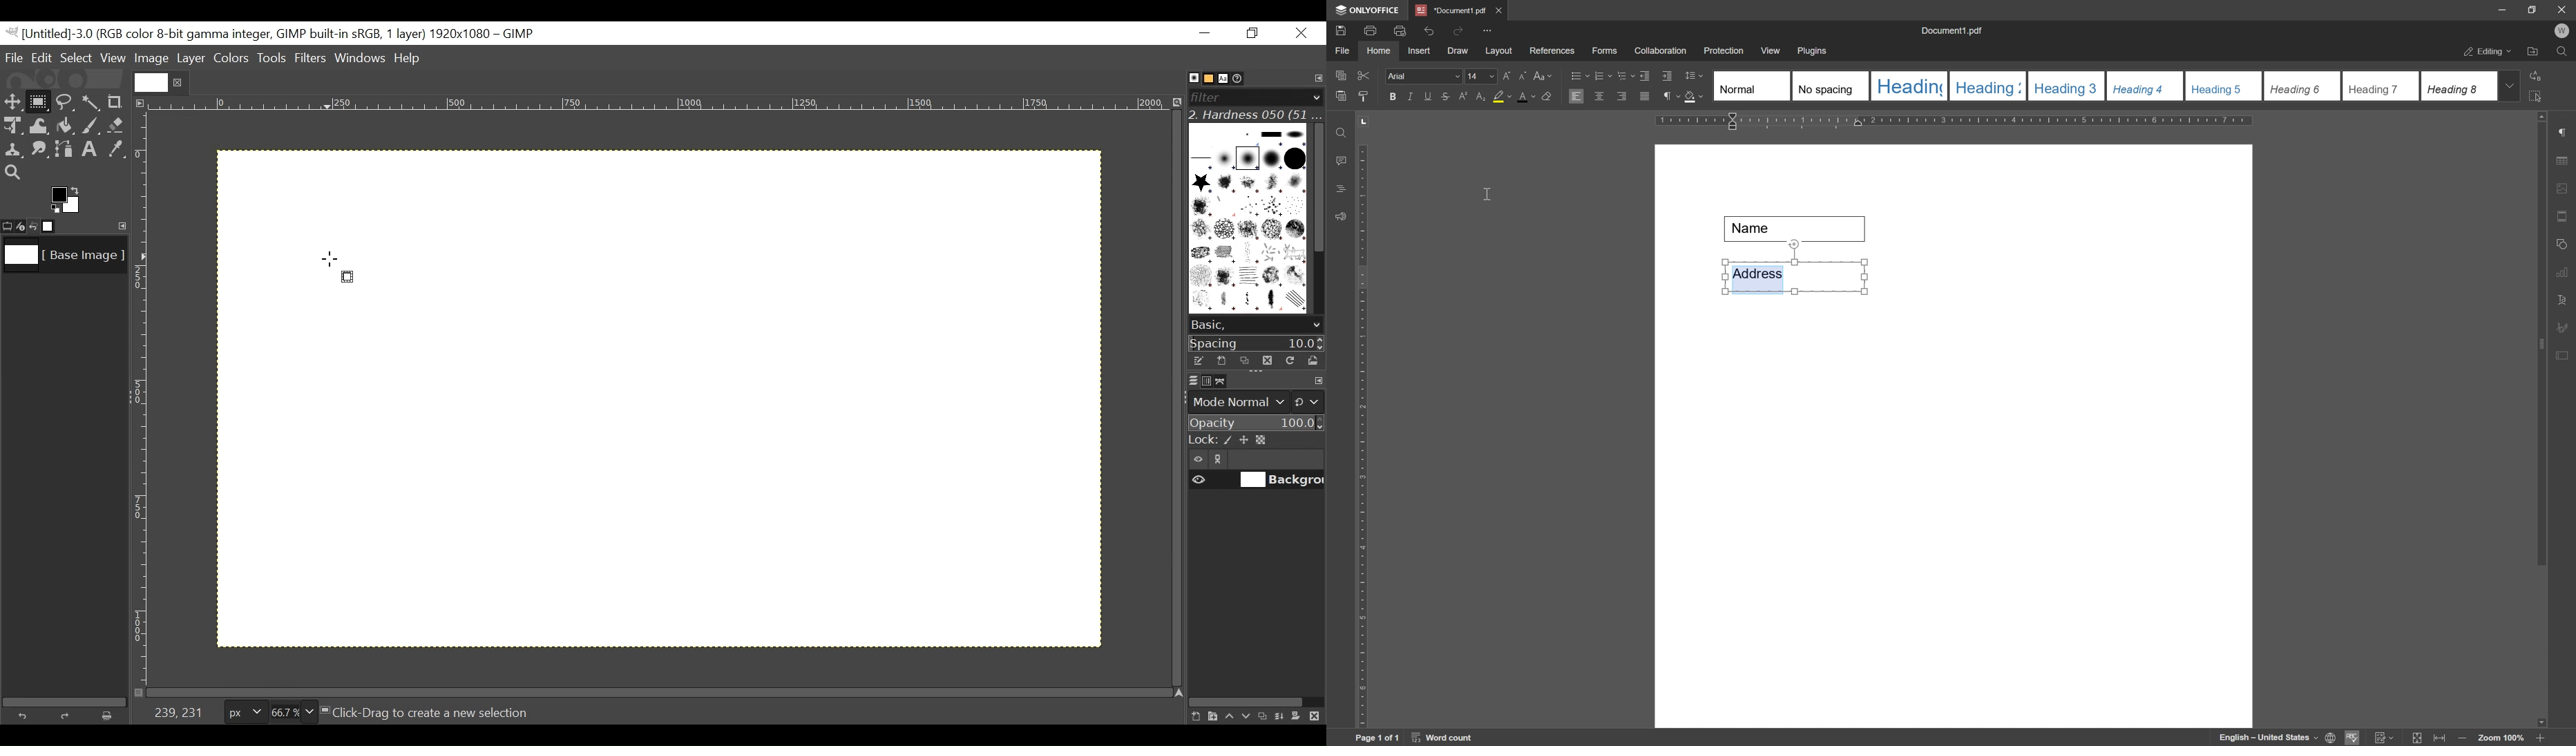 Image resolution: width=2576 pixels, height=756 pixels. I want to click on insert, so click(1419, 51).